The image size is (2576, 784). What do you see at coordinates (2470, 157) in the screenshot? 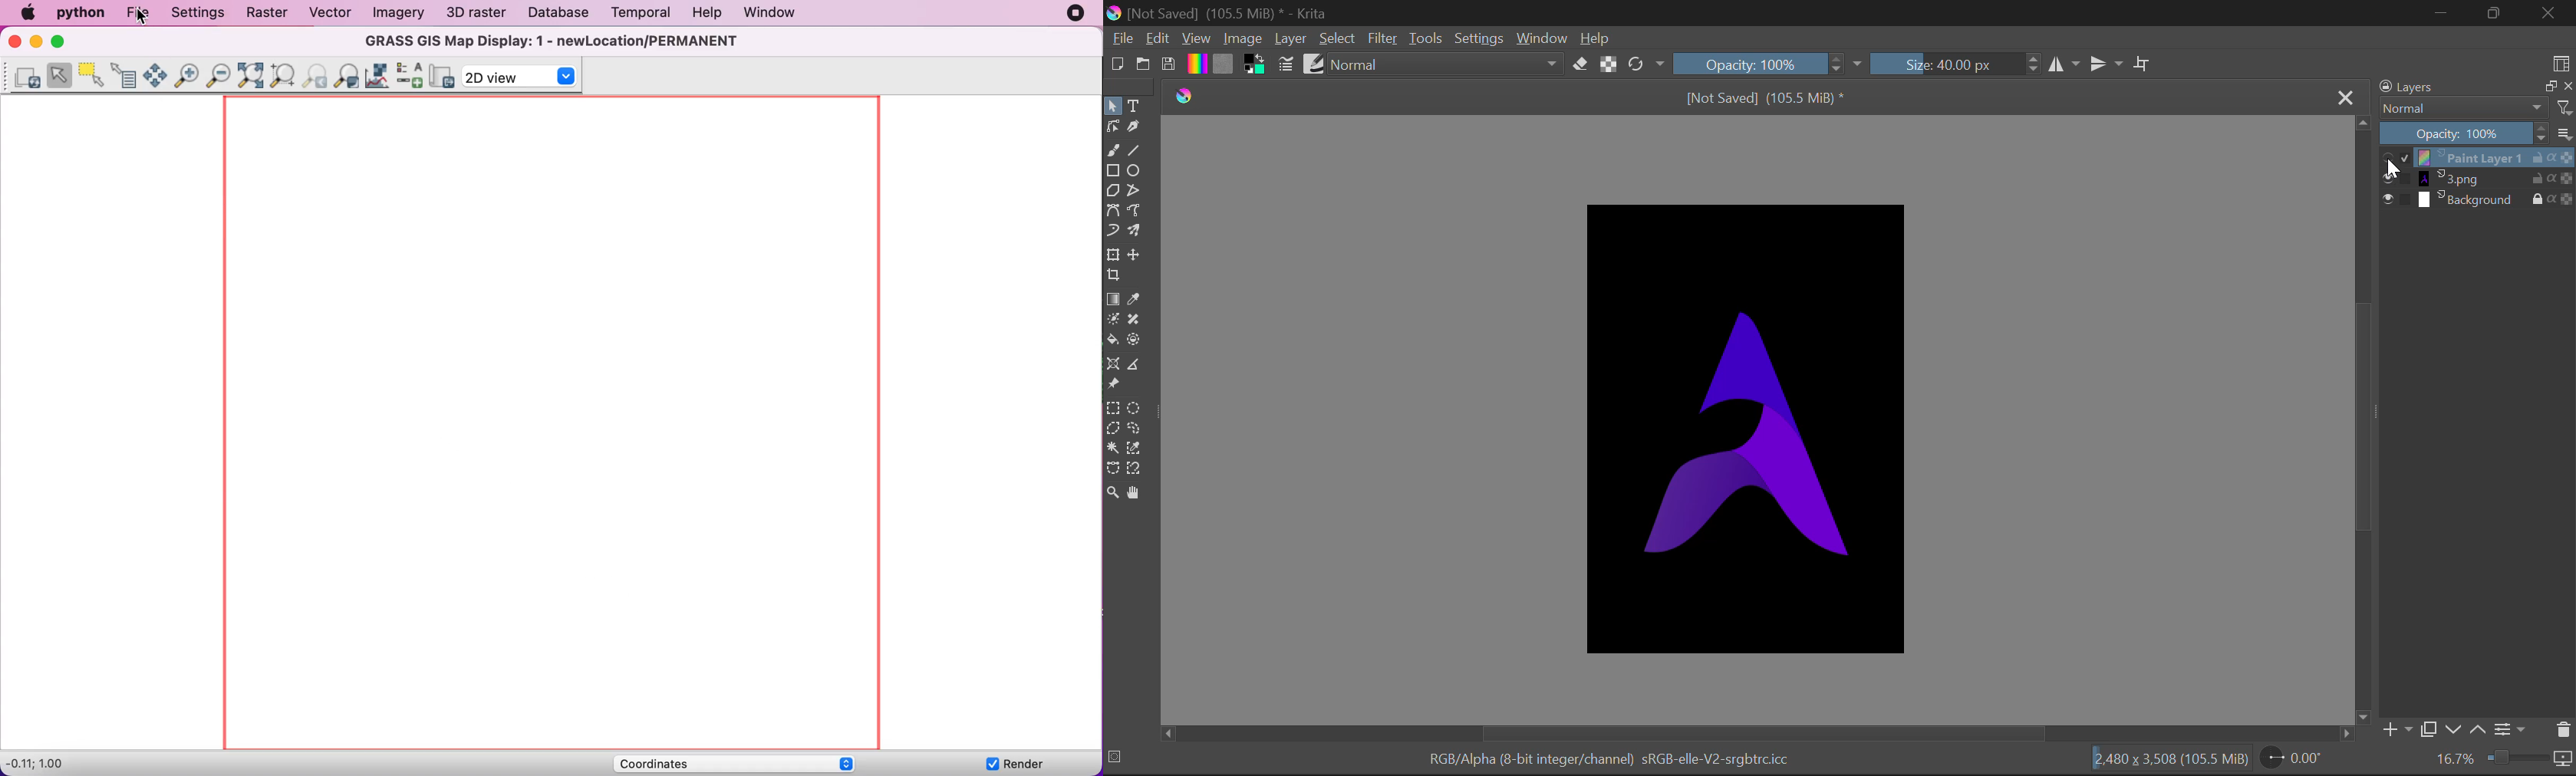
I see `print layer 1` at bounding box center [2470, 157].